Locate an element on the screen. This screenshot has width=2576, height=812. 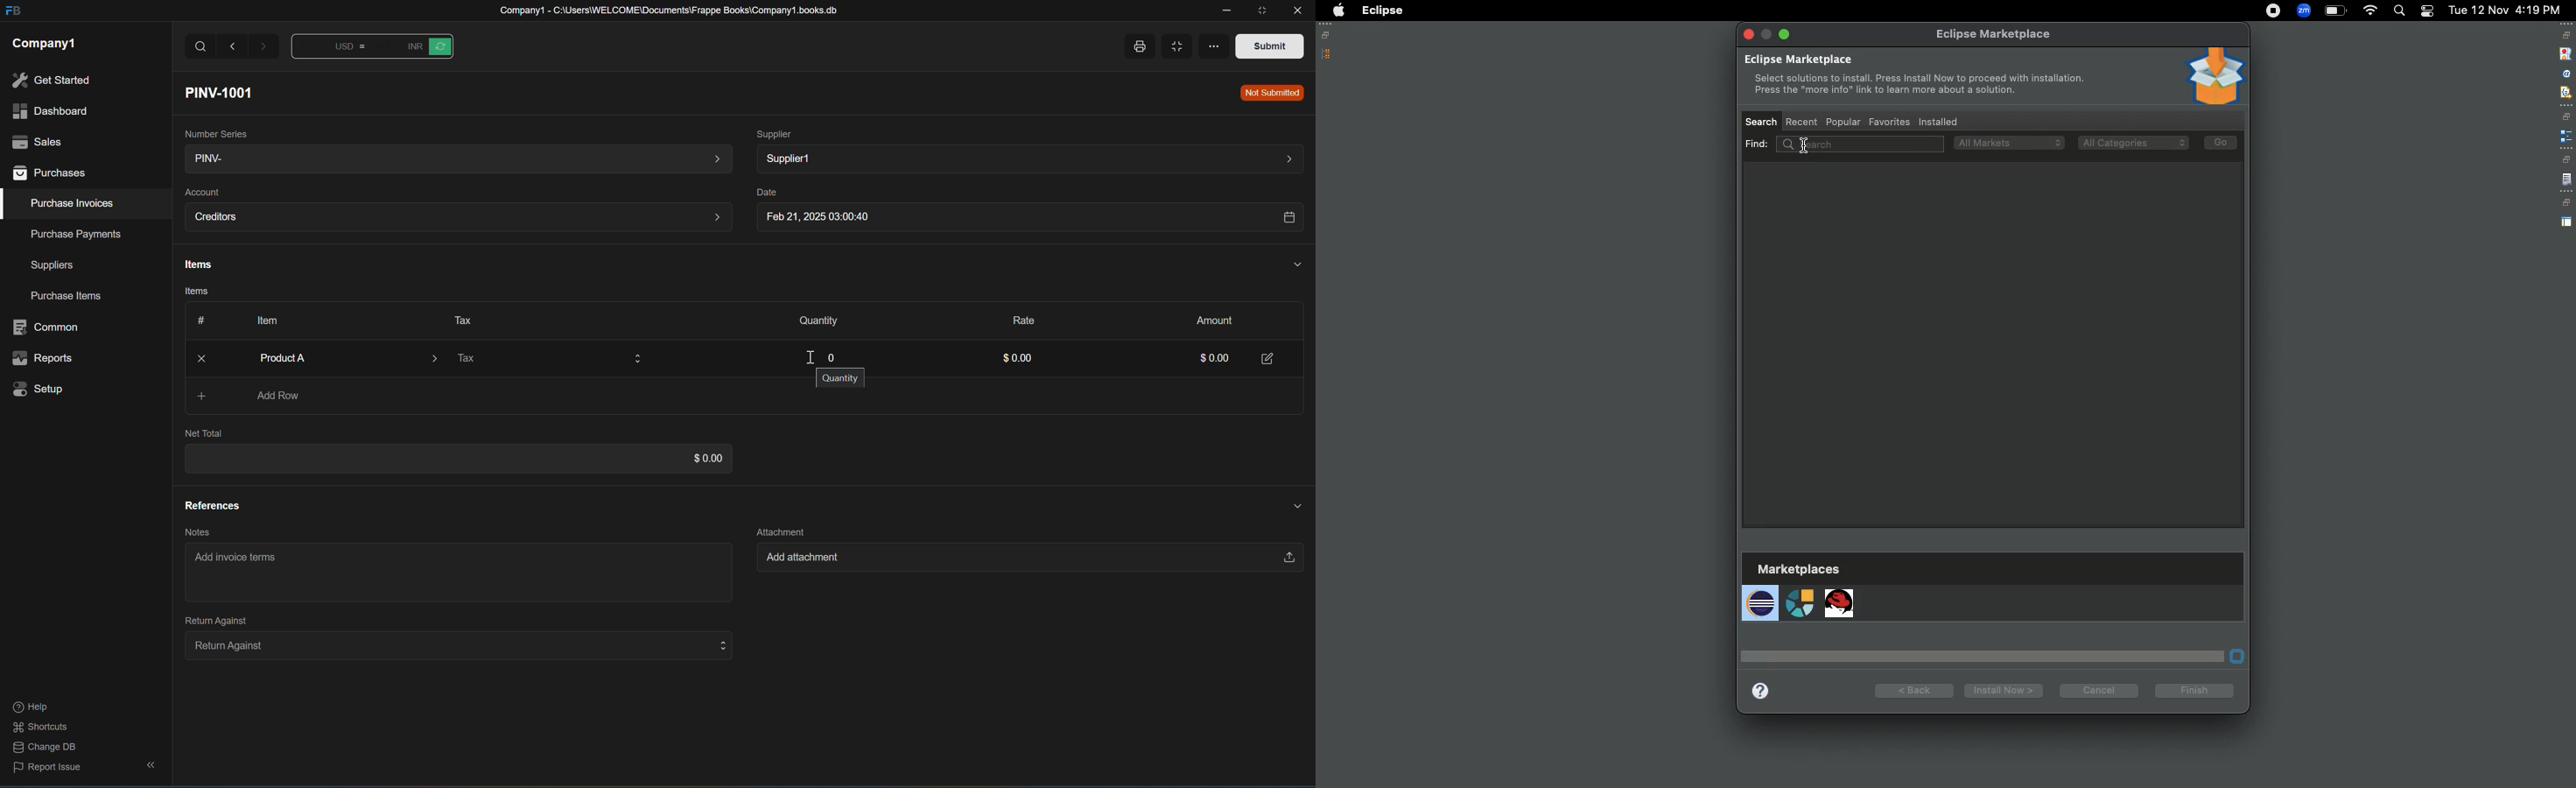
PINV-1001 is located at coordinates (223, 93).